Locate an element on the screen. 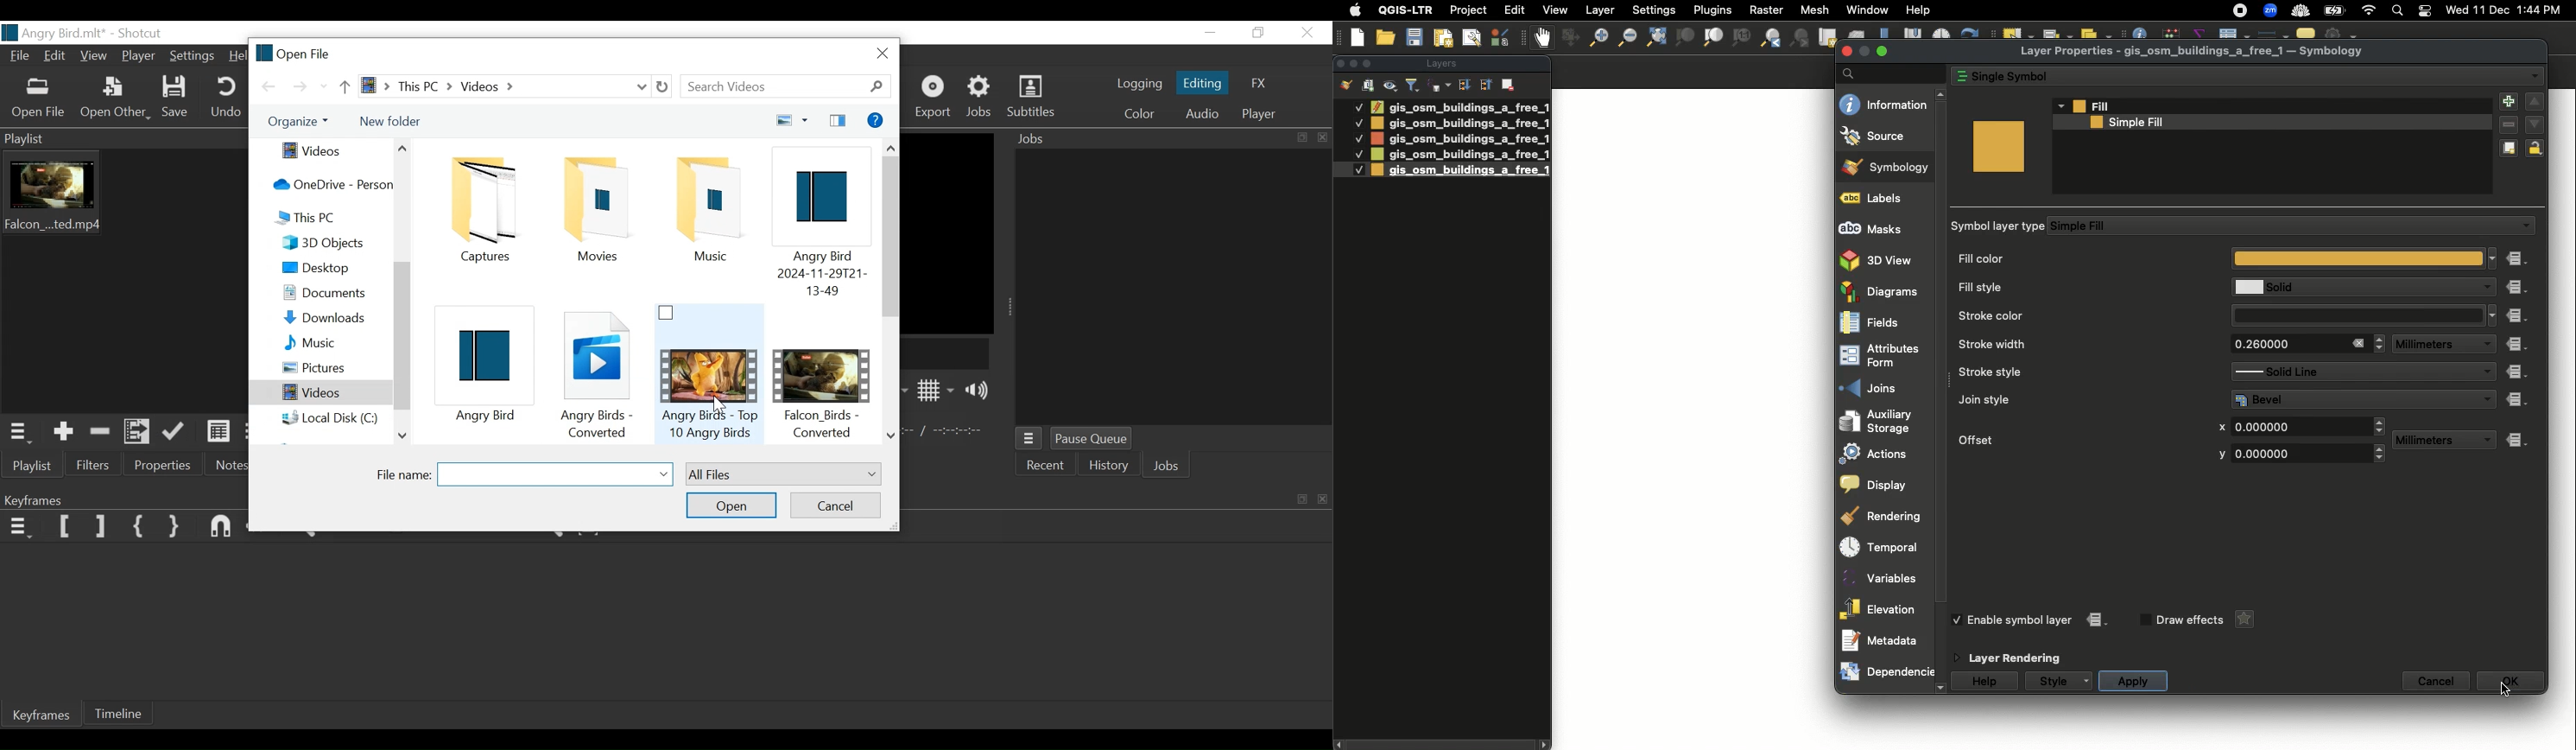  Keyframe Panel is located at coordinates (43, 499).